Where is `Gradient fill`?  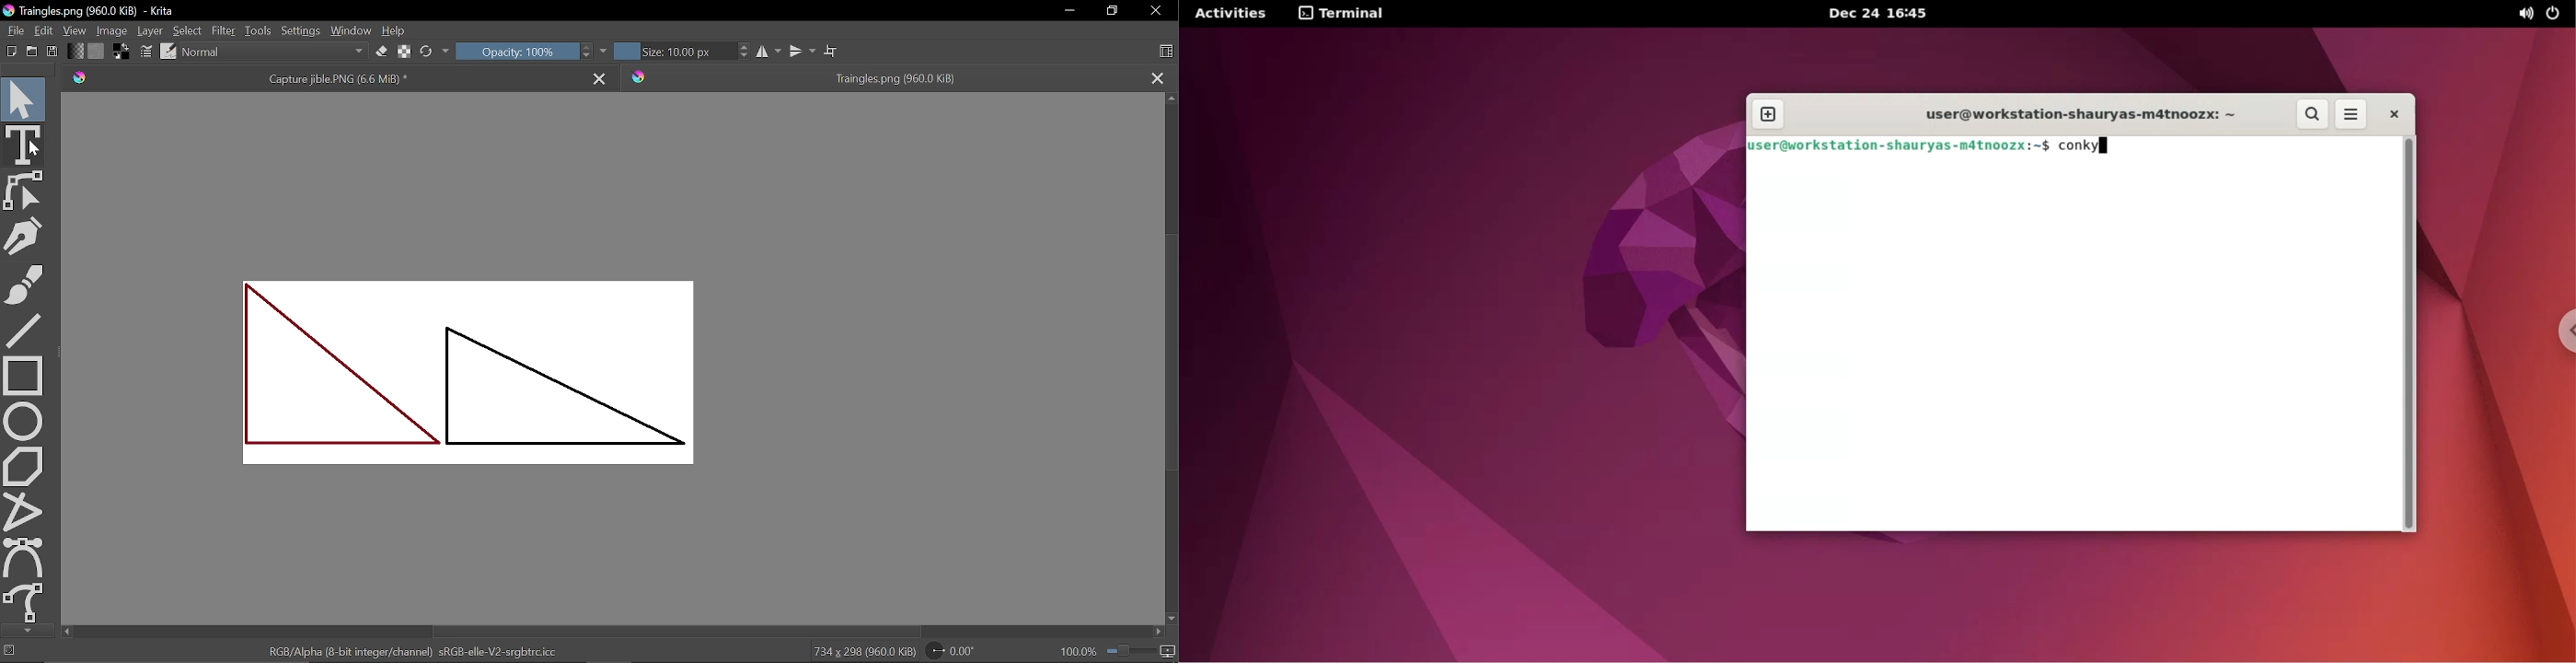
Gradient fill is located at coordinates (74, 52).